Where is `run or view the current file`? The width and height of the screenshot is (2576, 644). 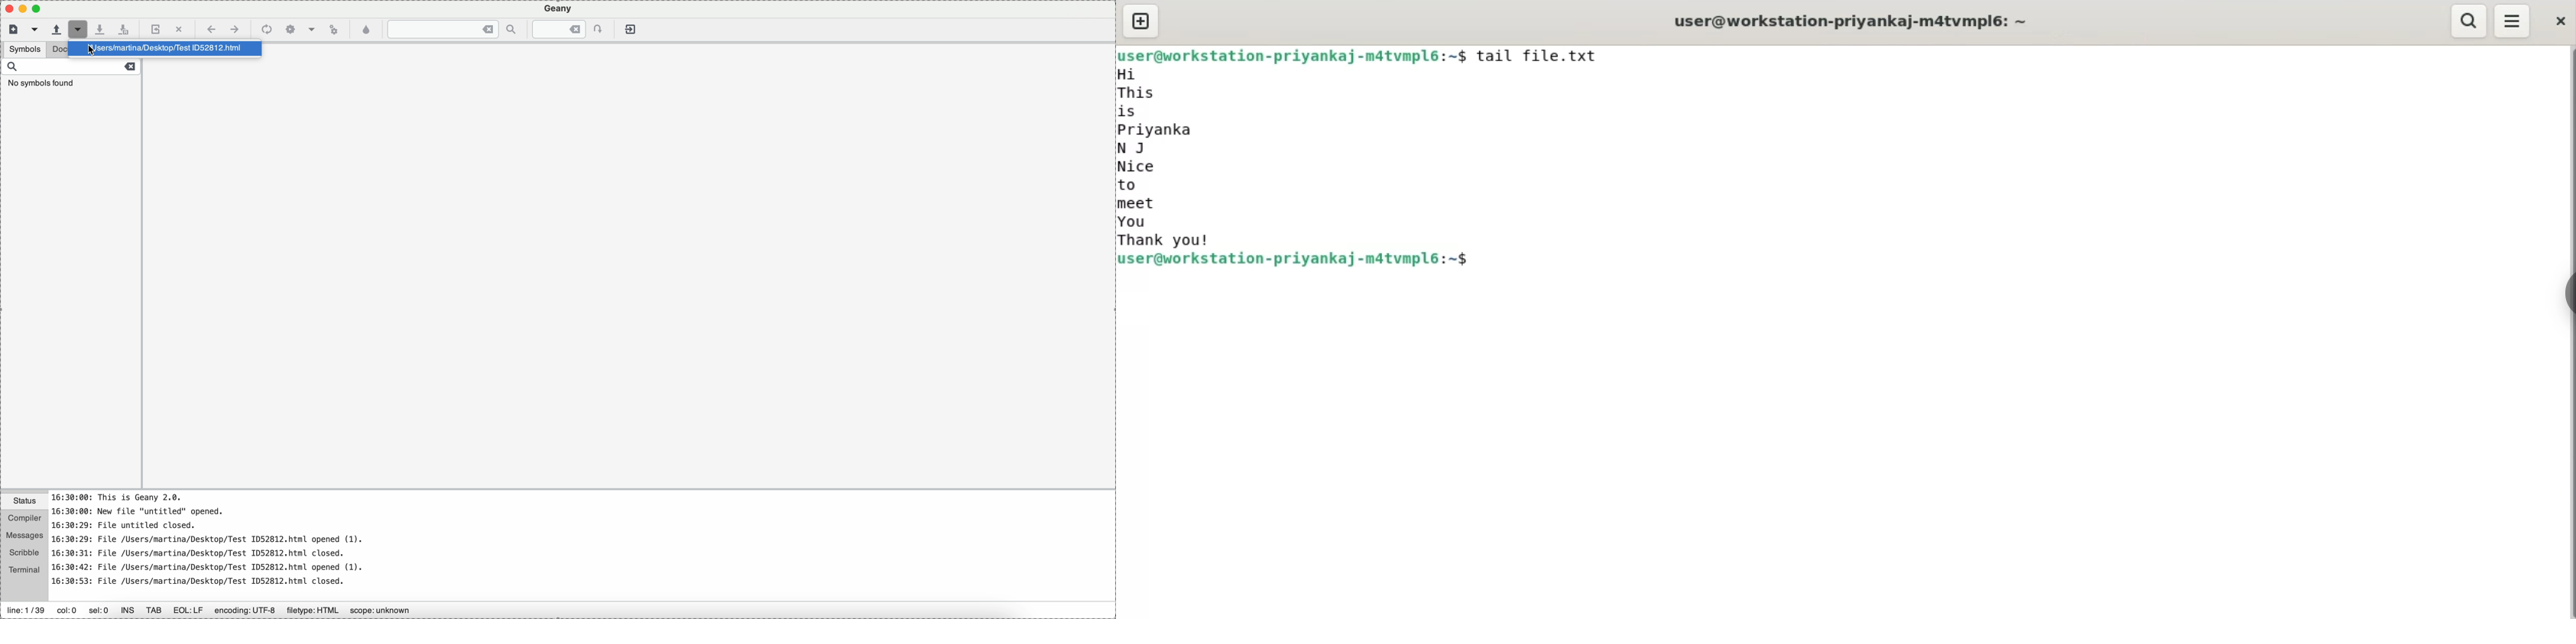 run or view the current file is located at coordinates (333, 30).